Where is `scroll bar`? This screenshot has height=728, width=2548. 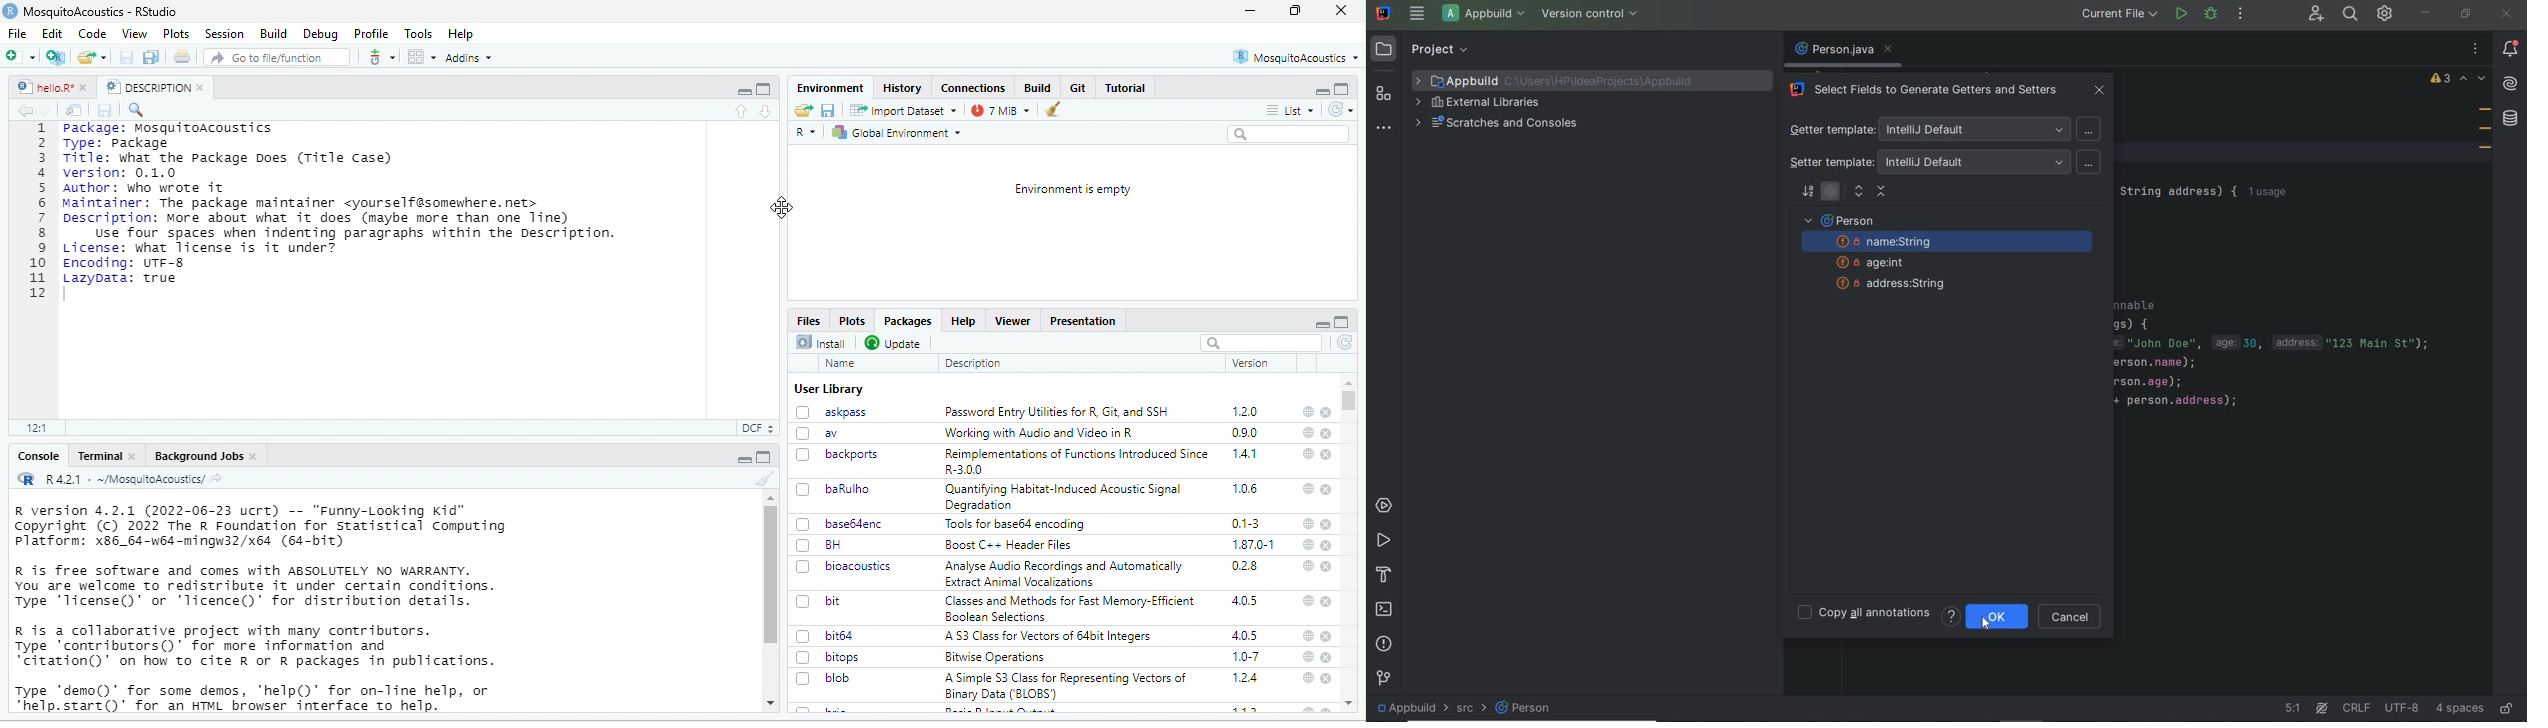 scroll bar is located at coordinates (772, 575).